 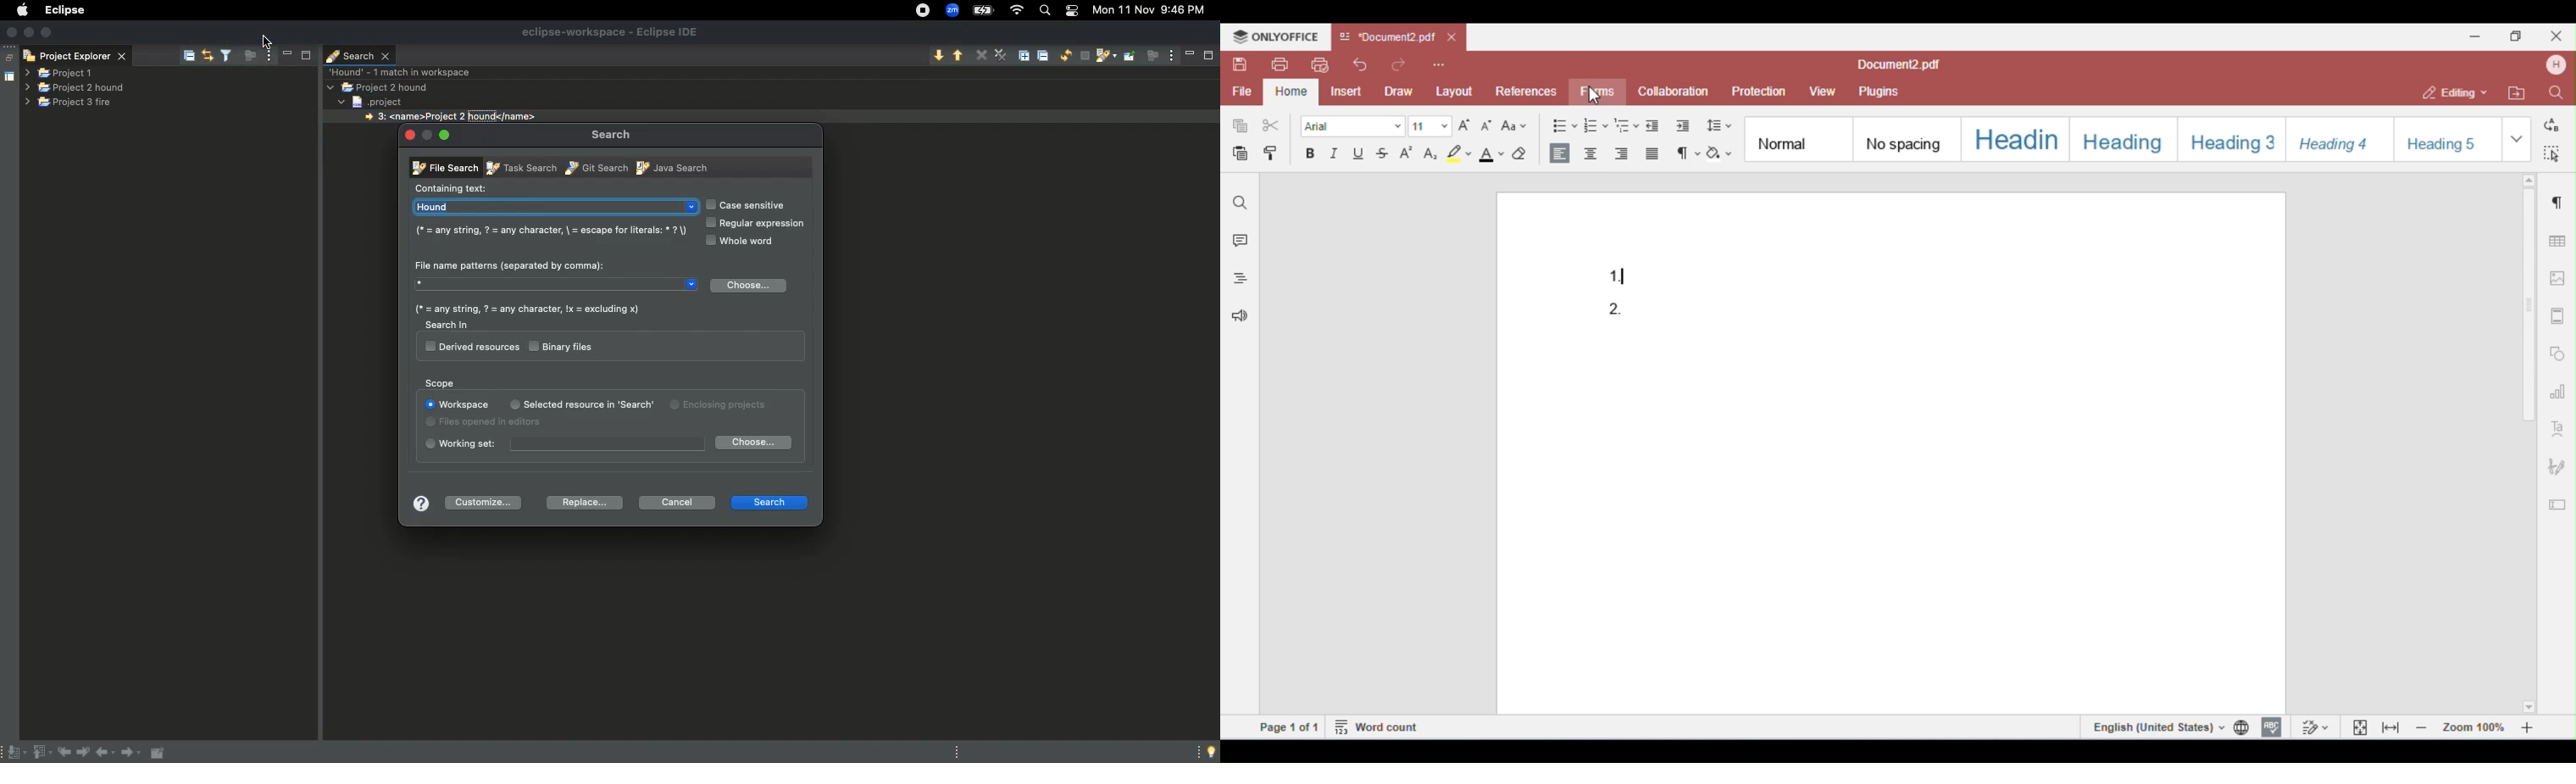 What do you see at coordinates (594, 167) in the screenshot?
I see `Git search` at bounding box center [594, 167].